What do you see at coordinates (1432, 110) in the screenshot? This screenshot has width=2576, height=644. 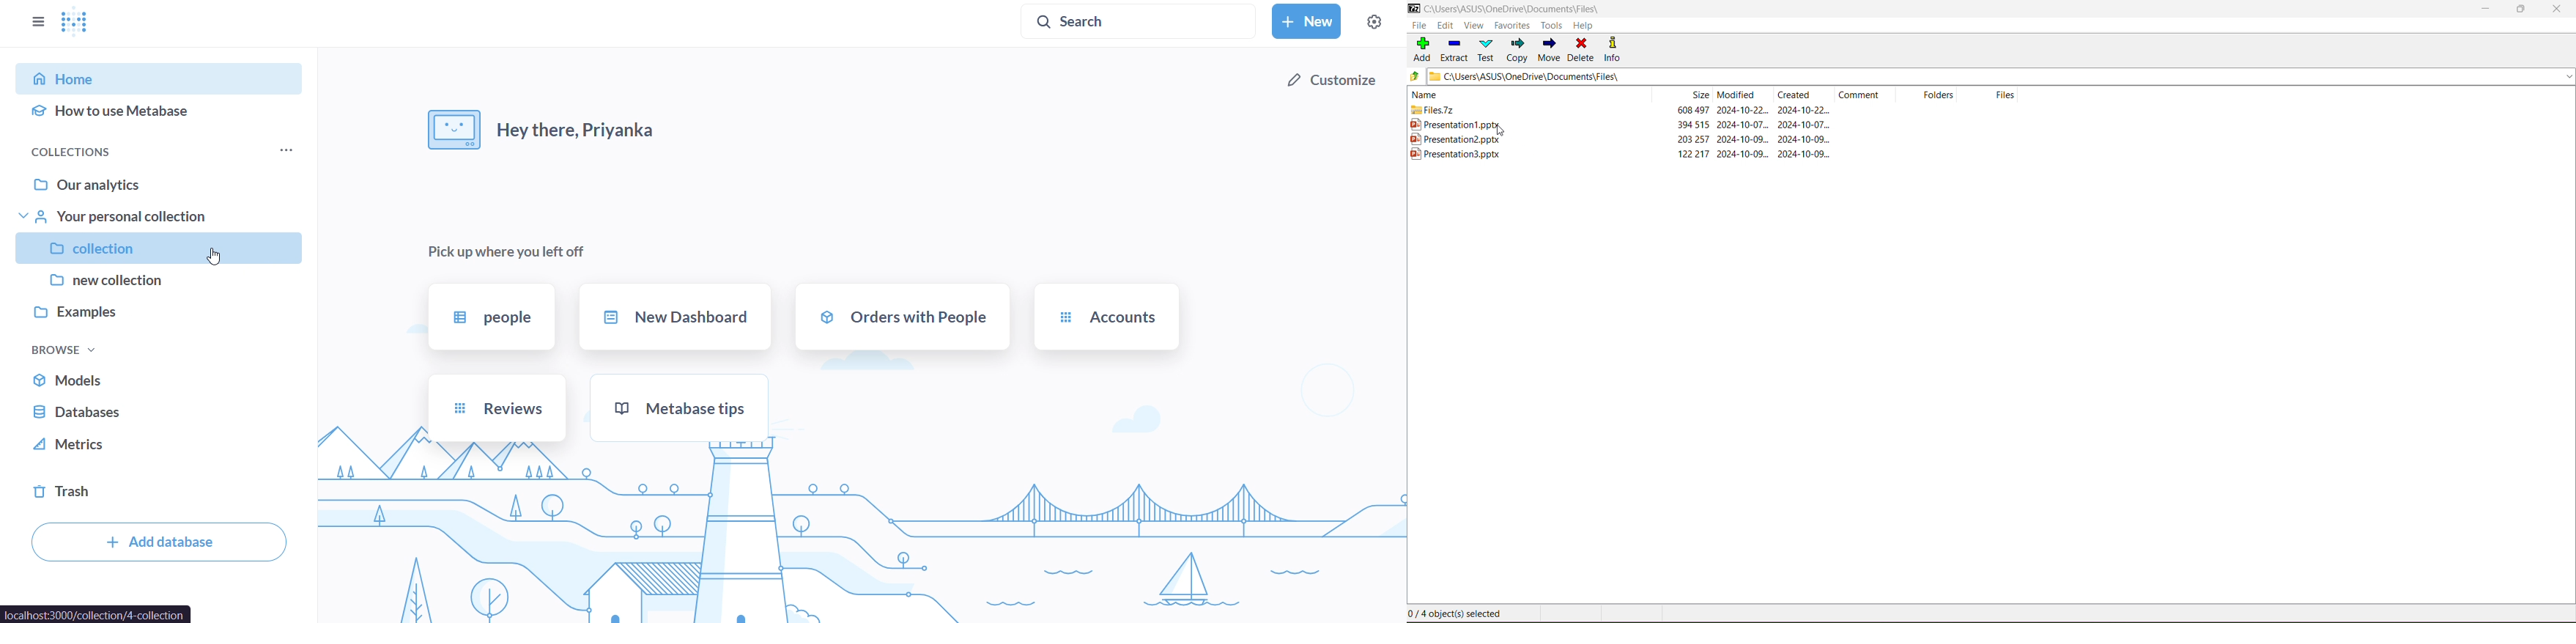 I see `files.7z` at bounding box center [1432, 110].